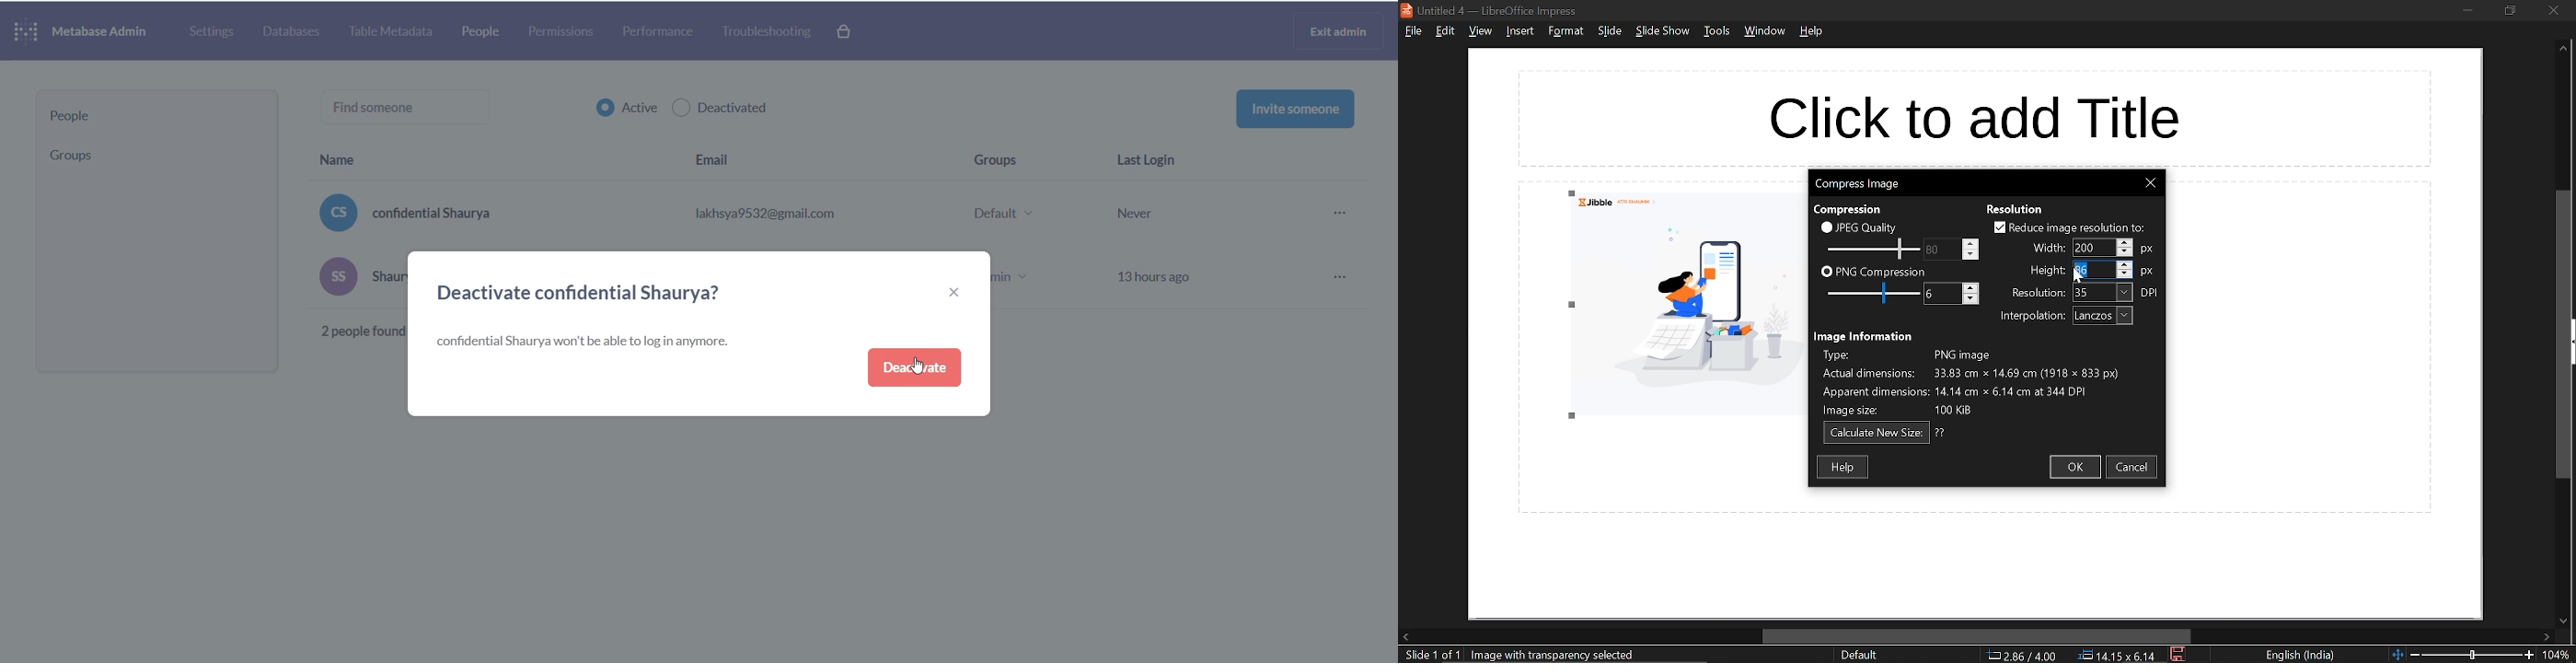  I want to click on  width, so click(2092, 248).